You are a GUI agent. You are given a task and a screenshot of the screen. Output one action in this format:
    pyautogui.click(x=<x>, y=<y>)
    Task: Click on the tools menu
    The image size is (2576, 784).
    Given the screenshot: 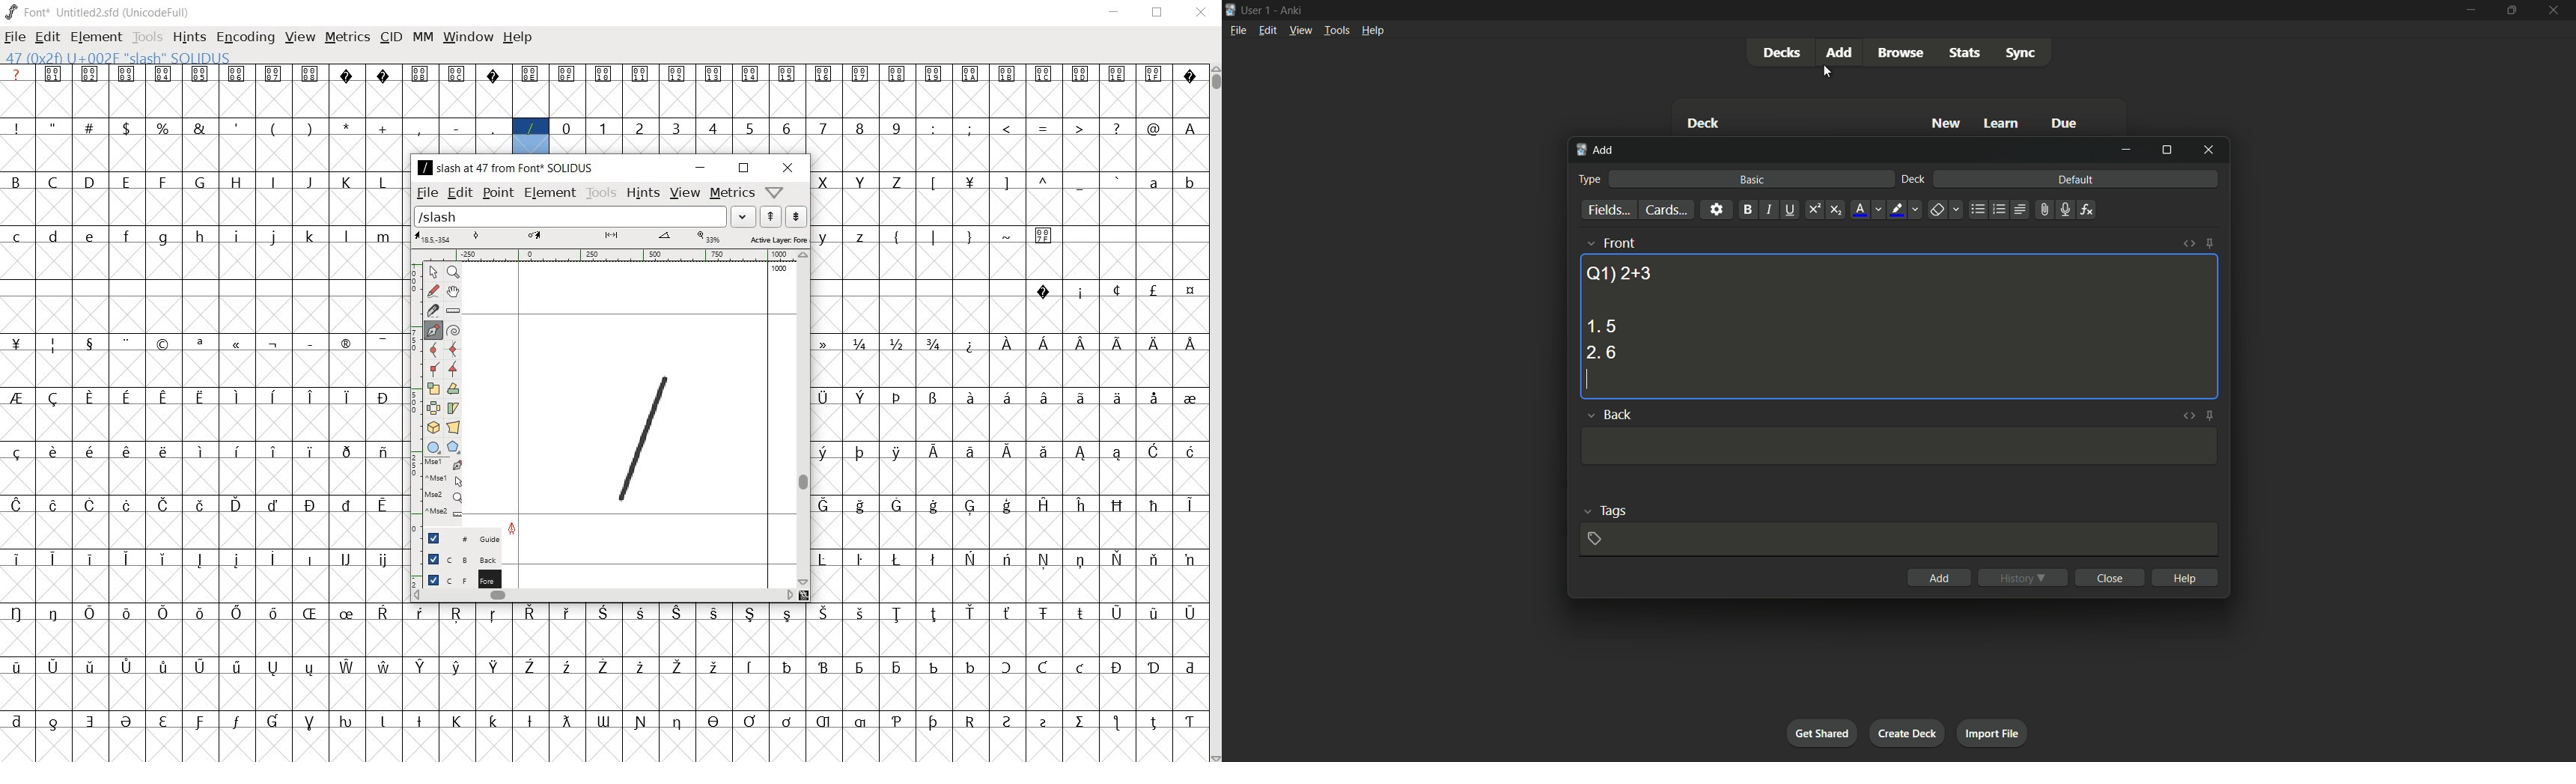 What is the action you would take?
    pyautogui.click(x=1336, y=30)
    